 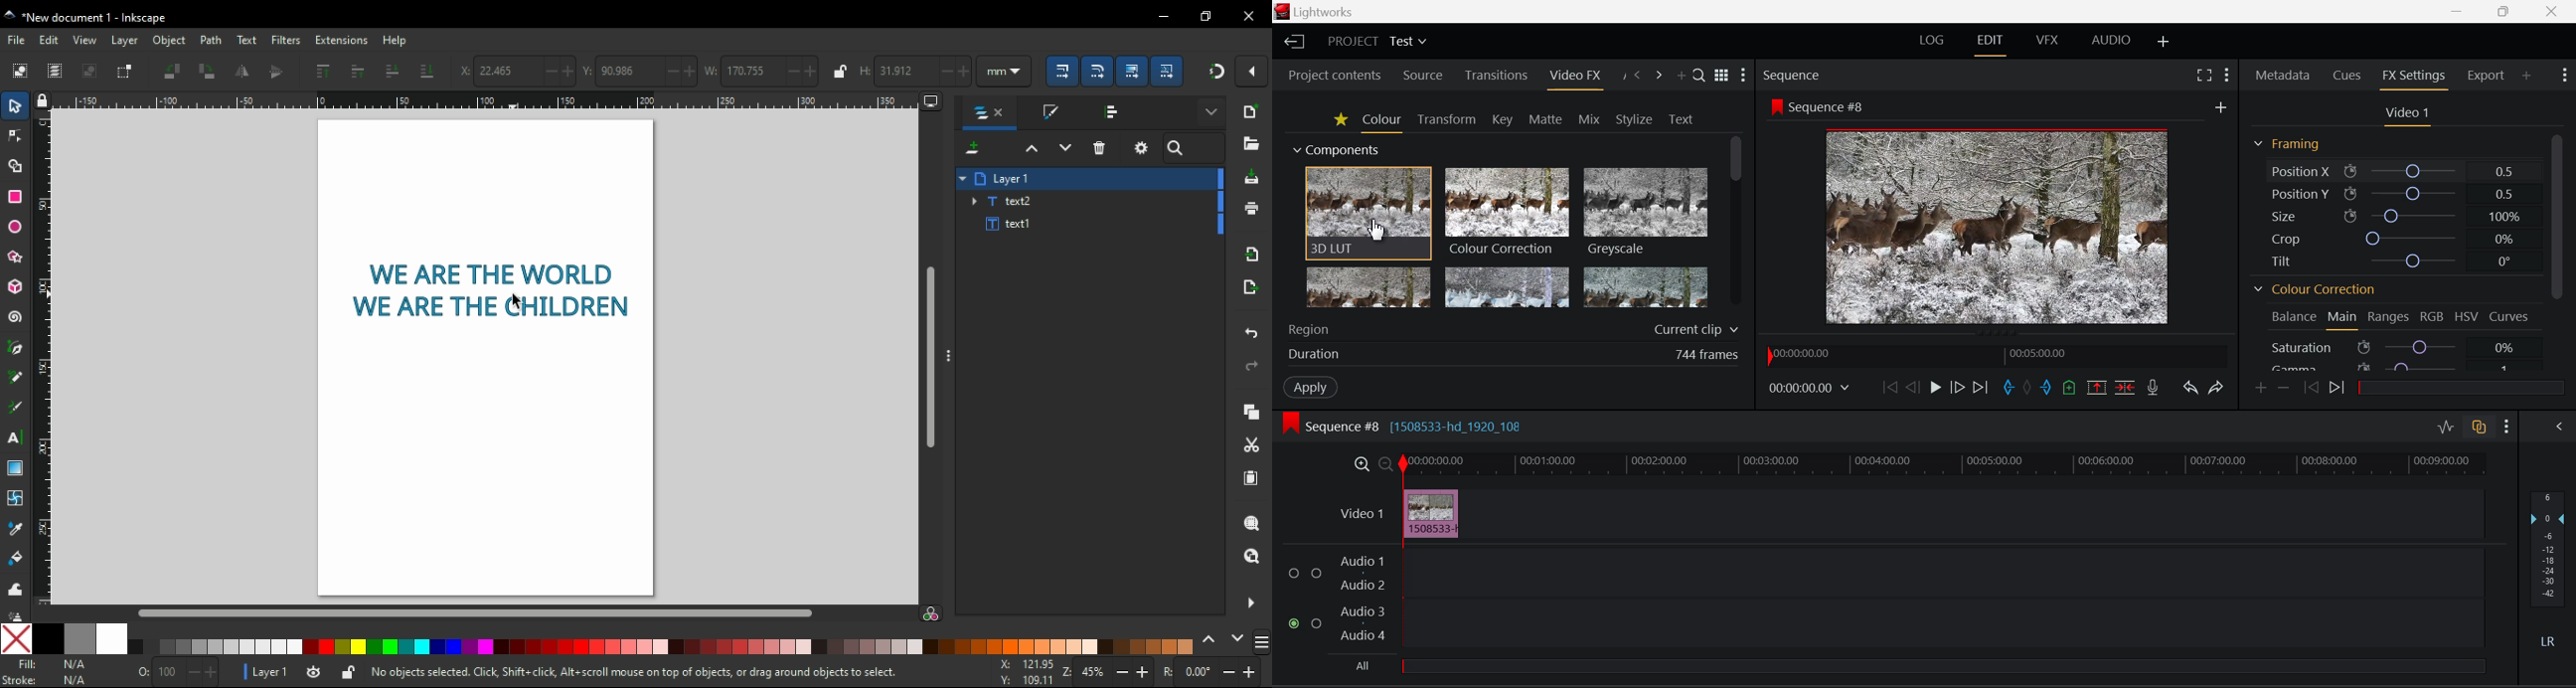 What do you see at coordinates (52, 679) in the screenshot?
I see `stoke not applicable` at bounding box center [52, 679].